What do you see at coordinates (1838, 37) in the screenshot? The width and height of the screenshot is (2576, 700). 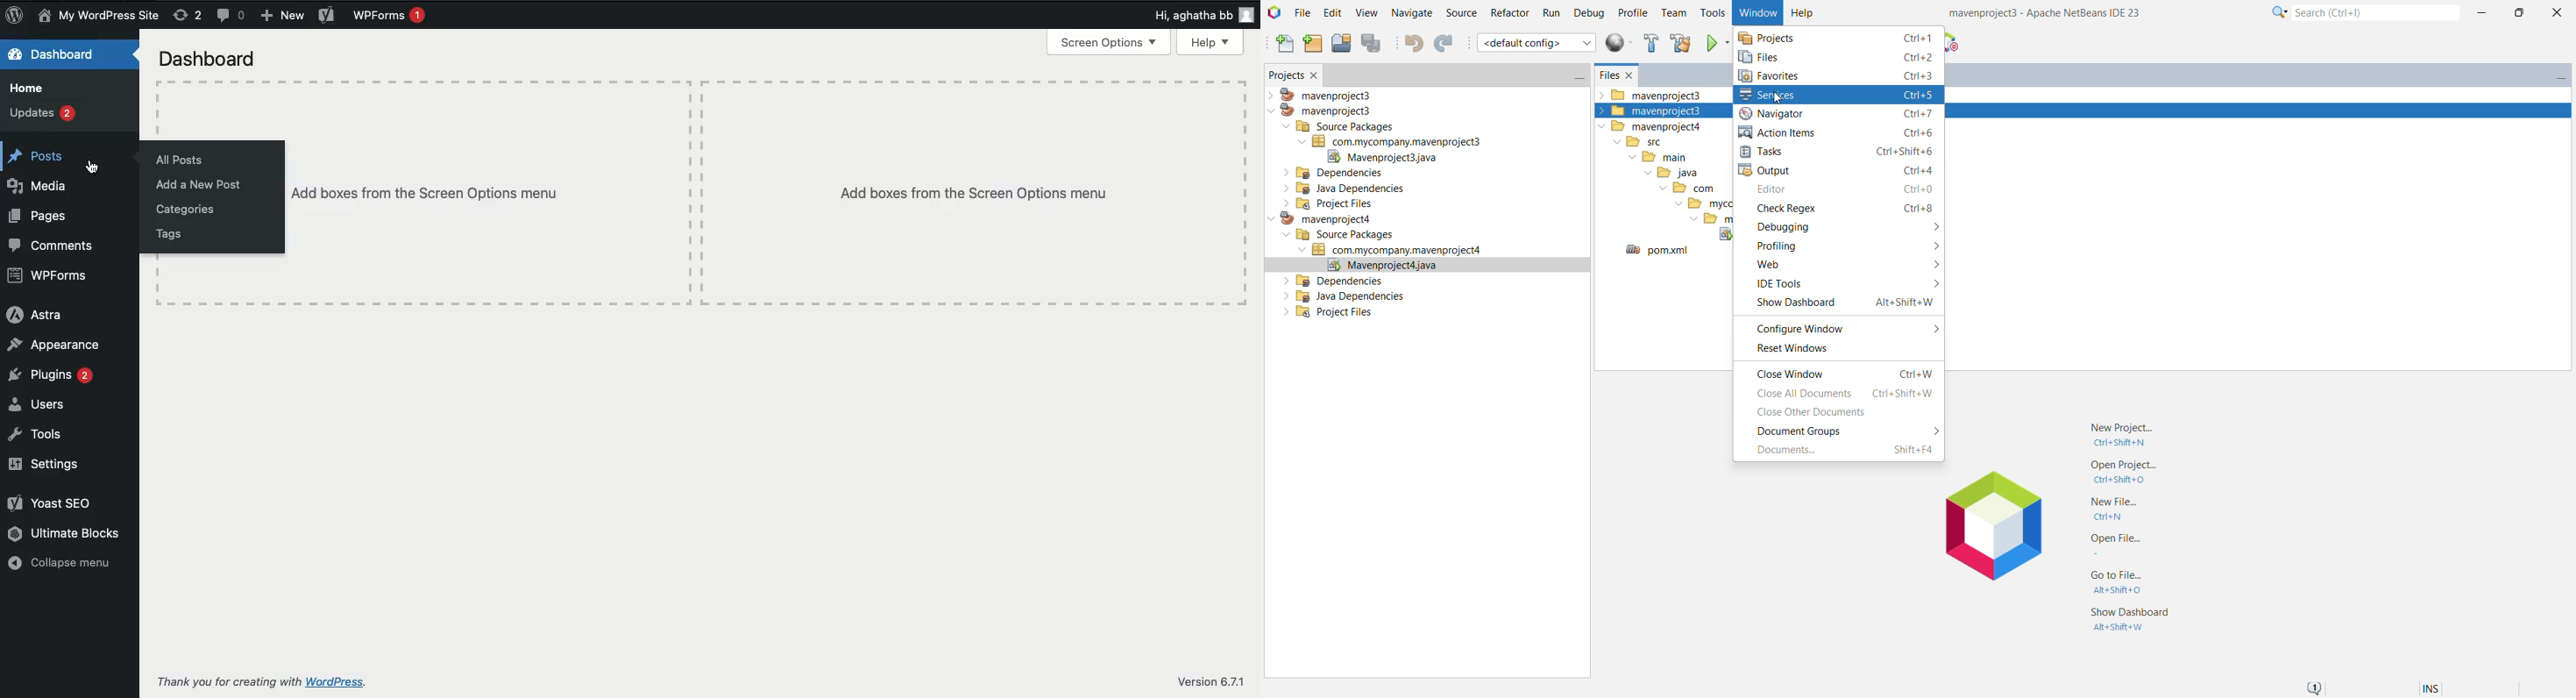 I see `Projects` at bounding box center [1838, 37].